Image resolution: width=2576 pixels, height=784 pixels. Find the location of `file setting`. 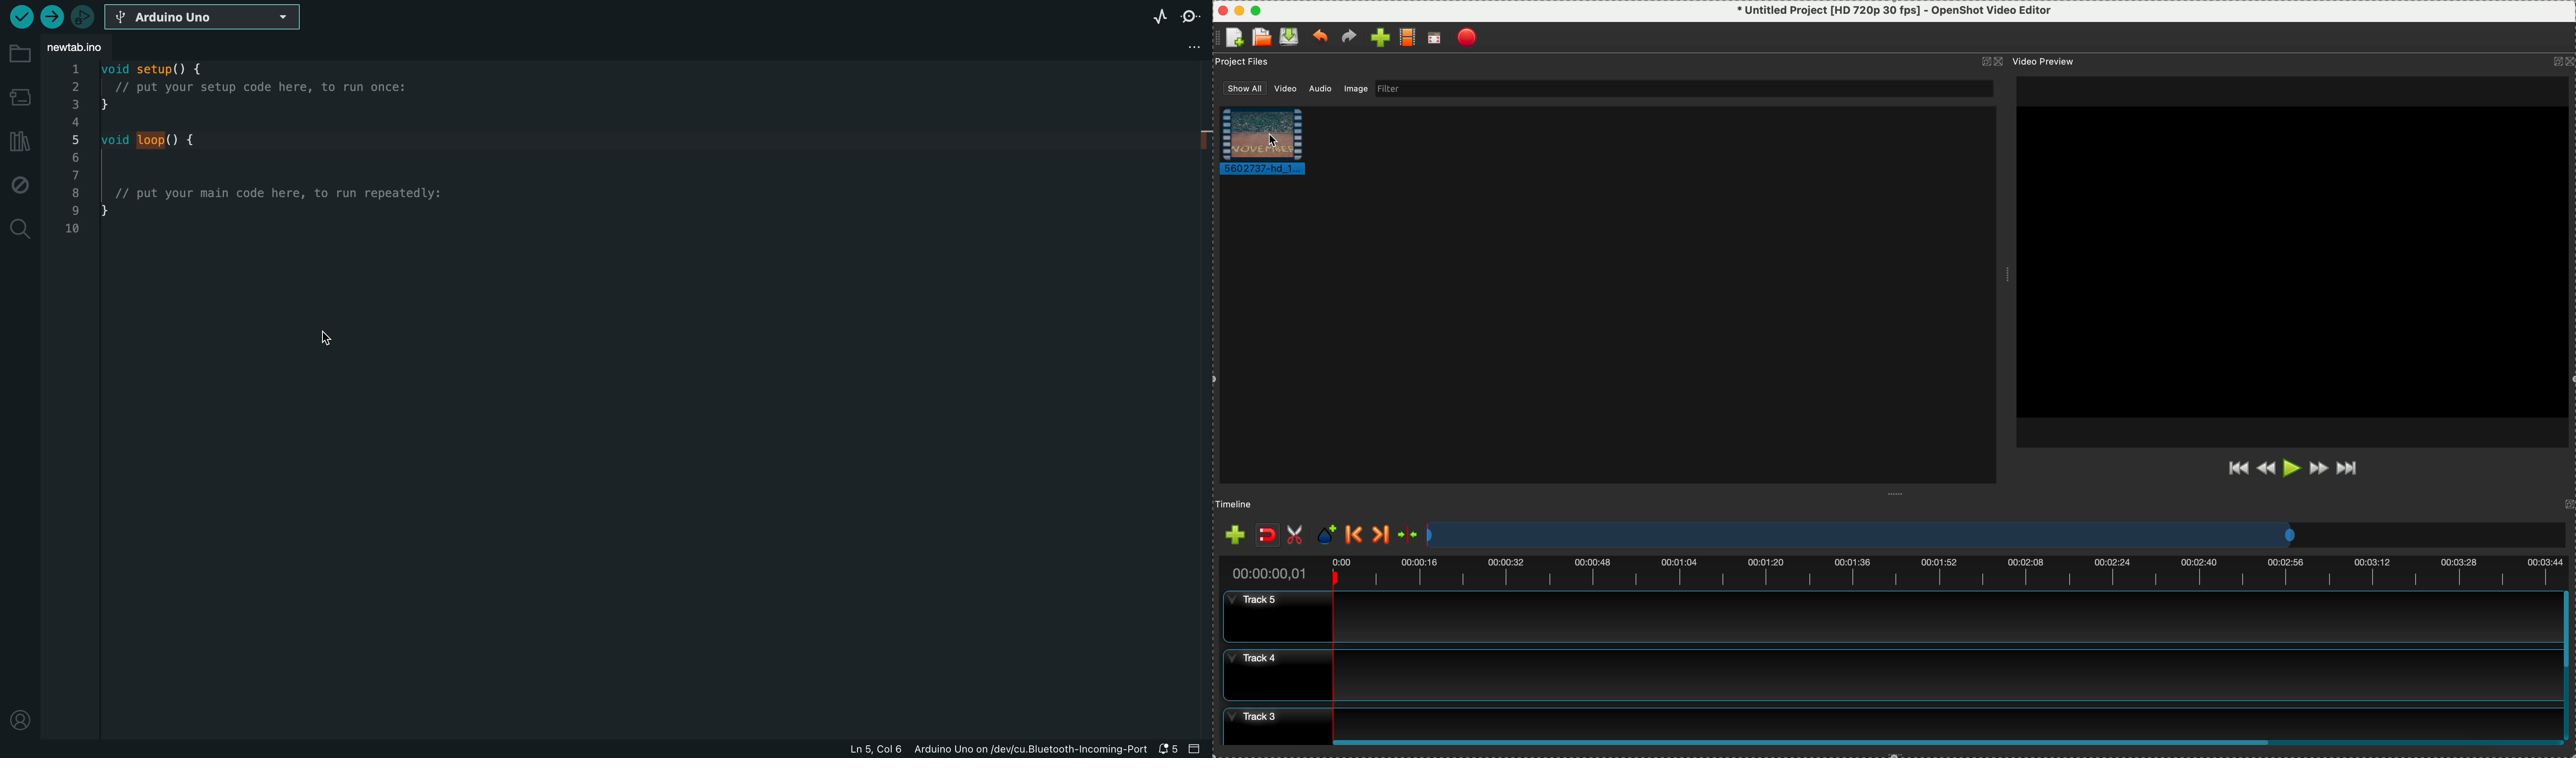

file setting is located at coordinates (1172, 47).